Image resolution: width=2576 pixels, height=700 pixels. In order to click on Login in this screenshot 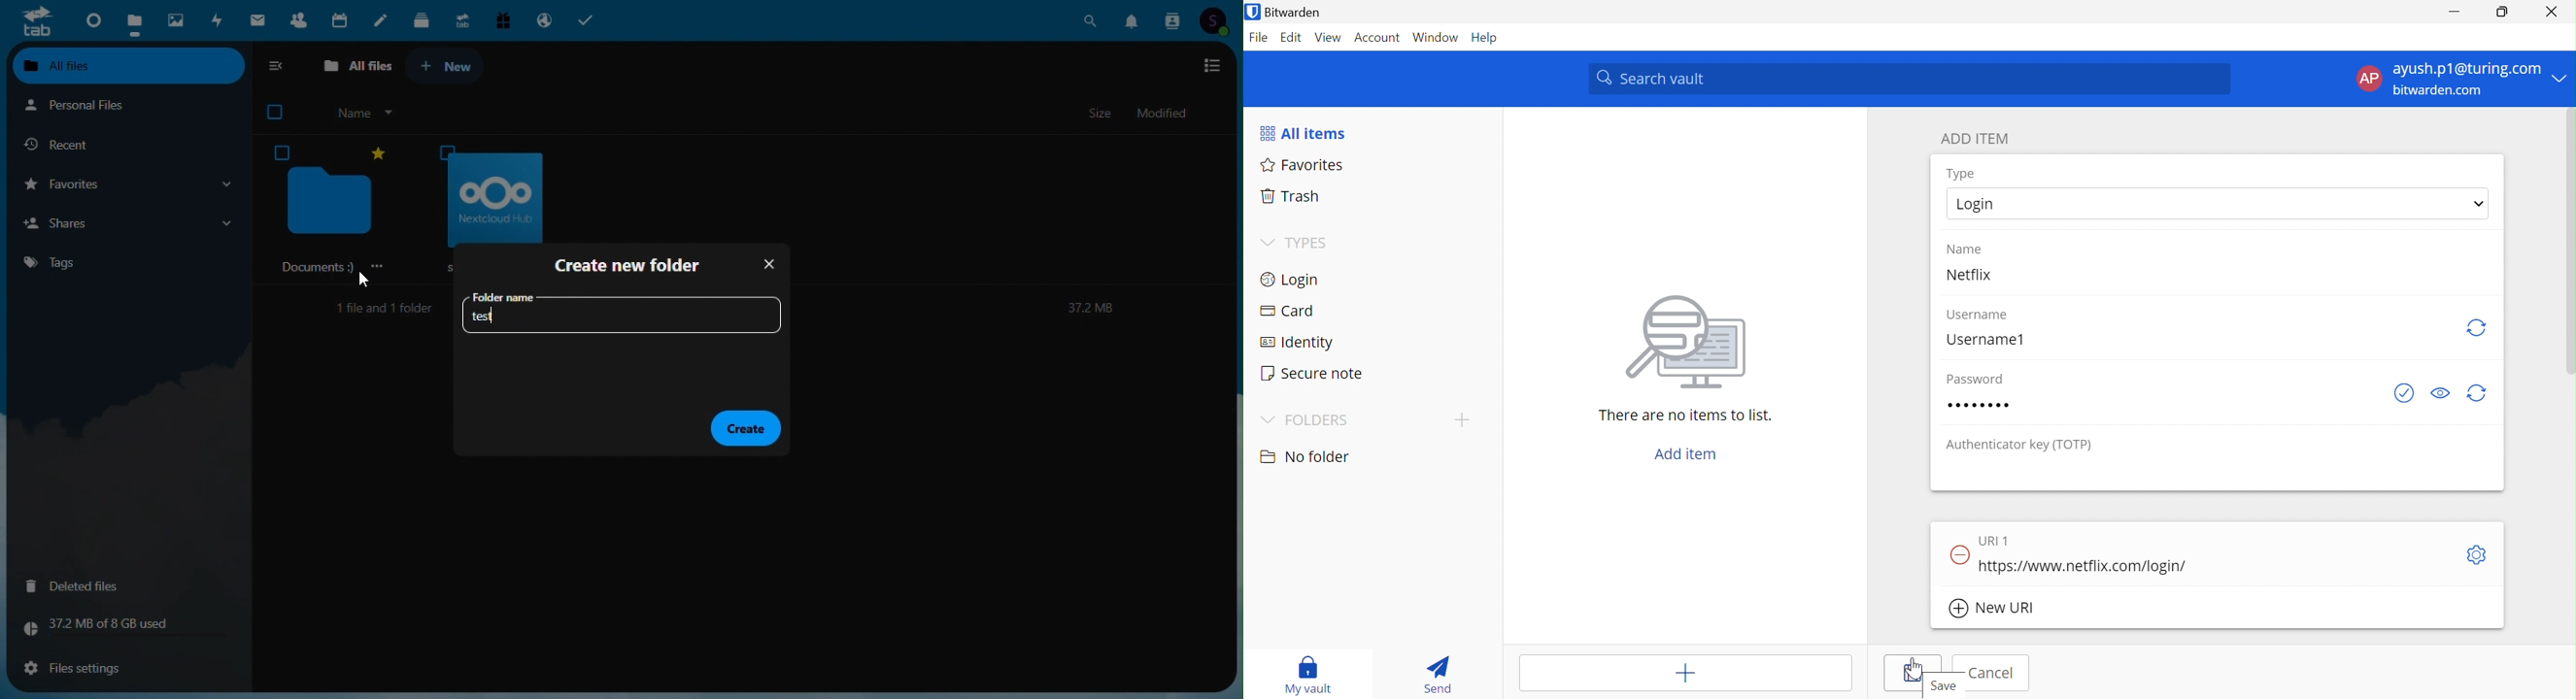, I will do `click(2220, 203)`.